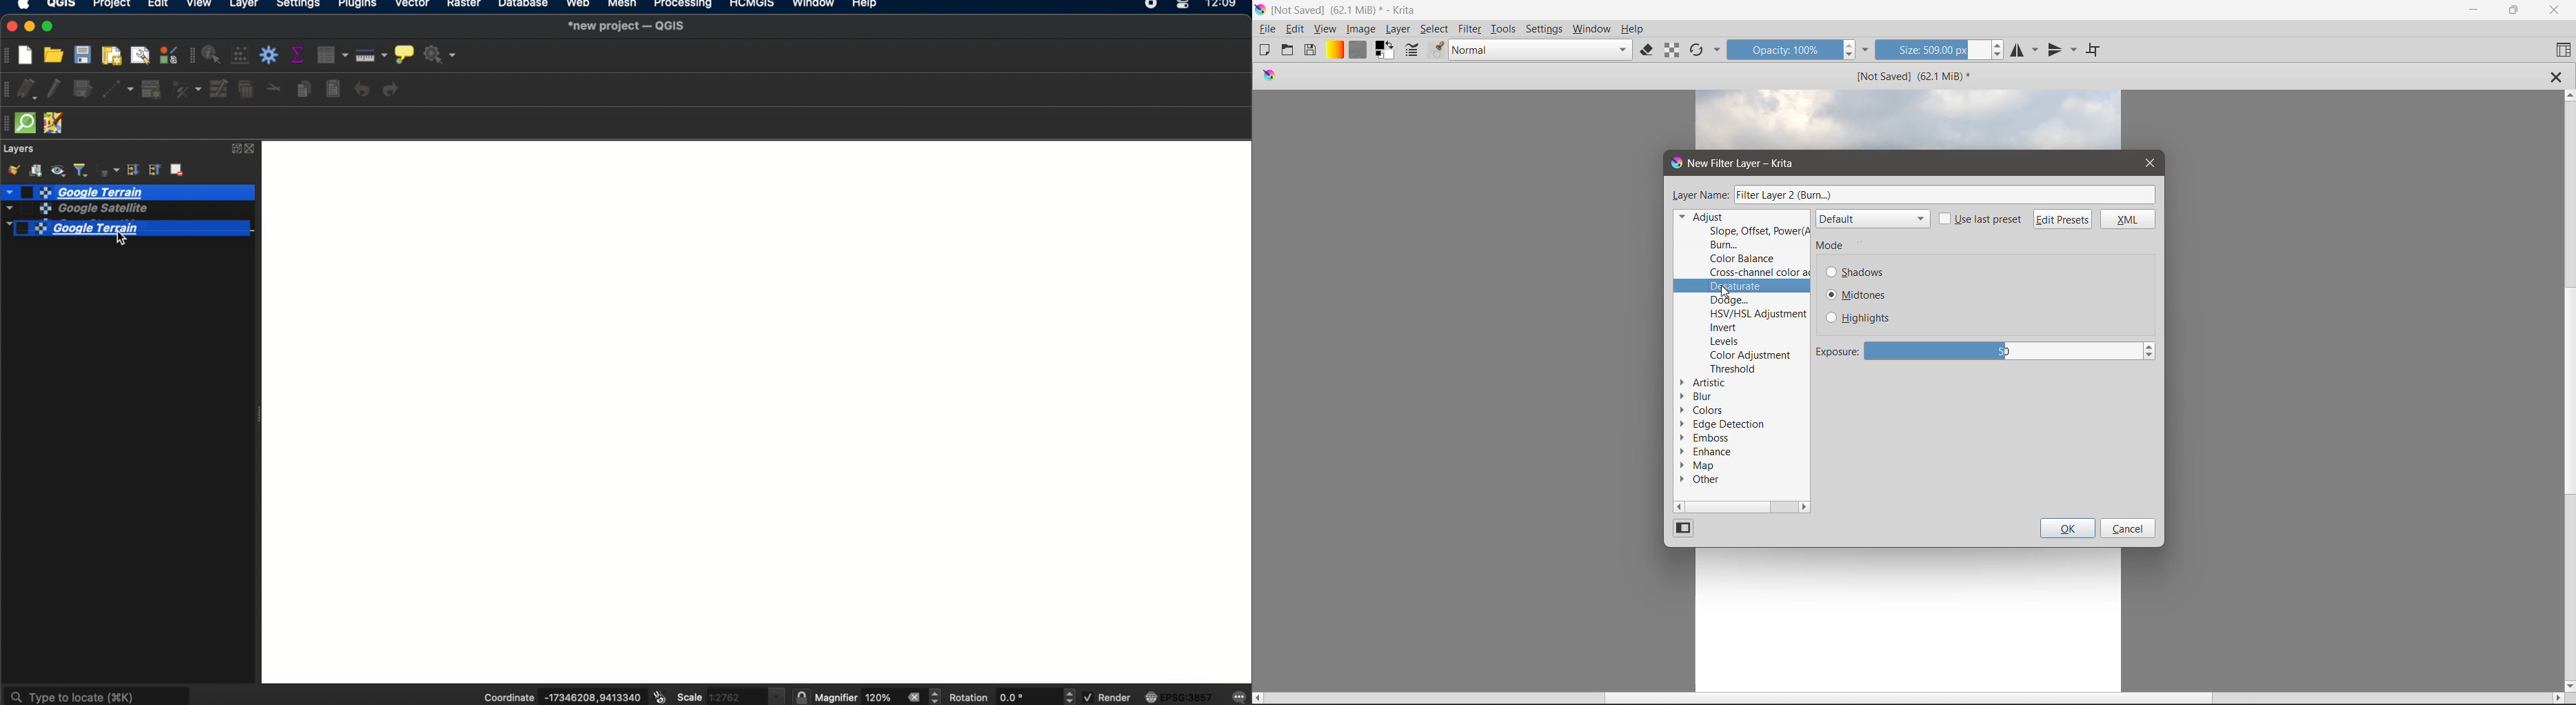 Image resolution: width=2576 pixels, height=728 pixels. I want to click on HSV/HSL Adjustment, so click(1758, 315).